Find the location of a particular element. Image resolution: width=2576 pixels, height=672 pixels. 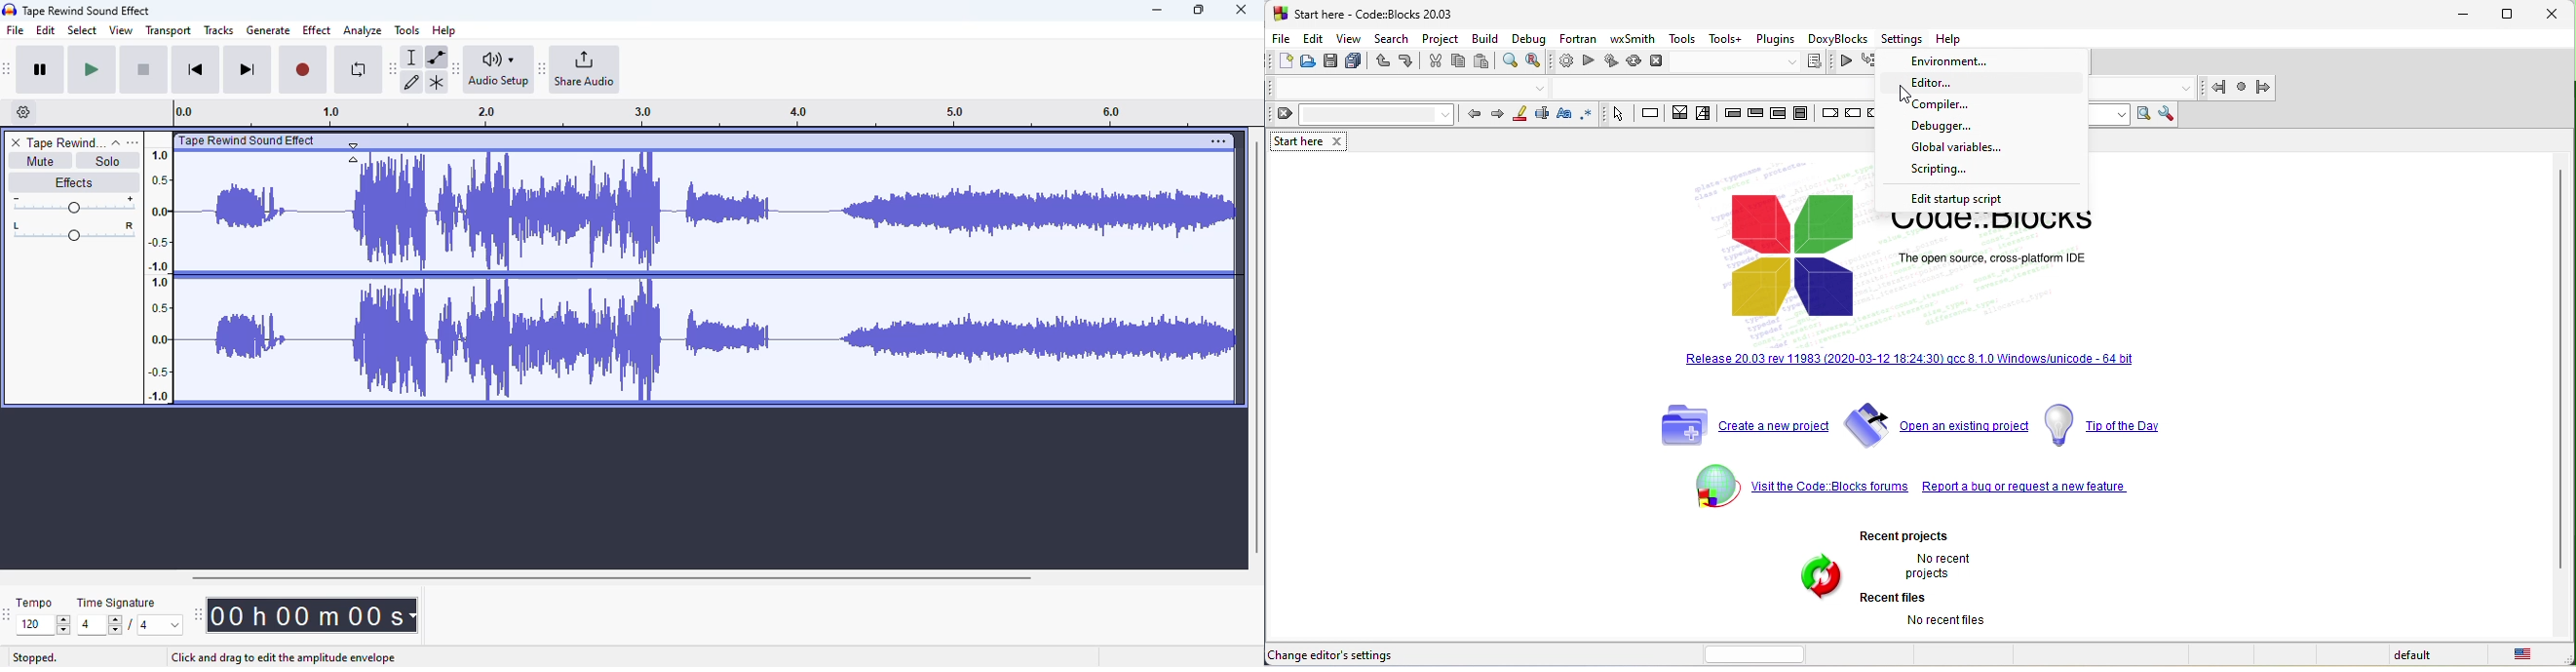

paste is located at coordinates (1486, 63).